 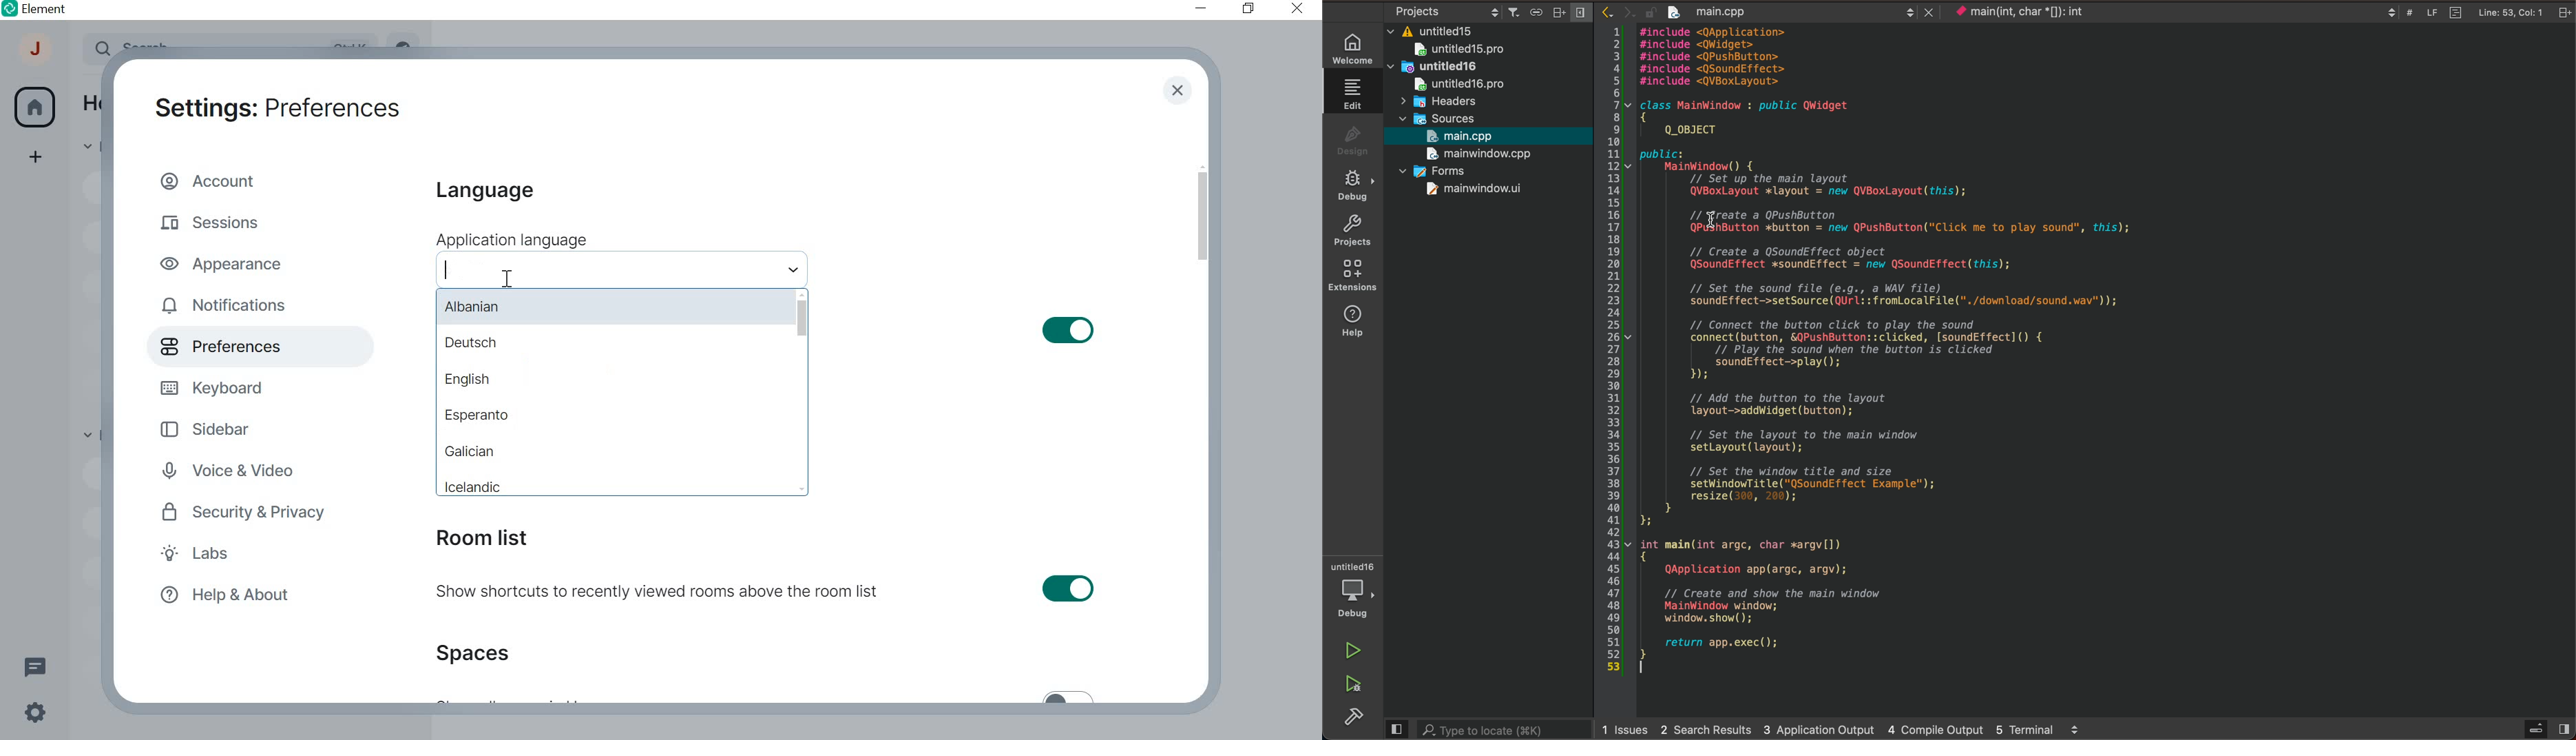 What do you see at coordinates (621, 269) in the screenshot?
I see `Search bar` at bounding box center [621, 269].